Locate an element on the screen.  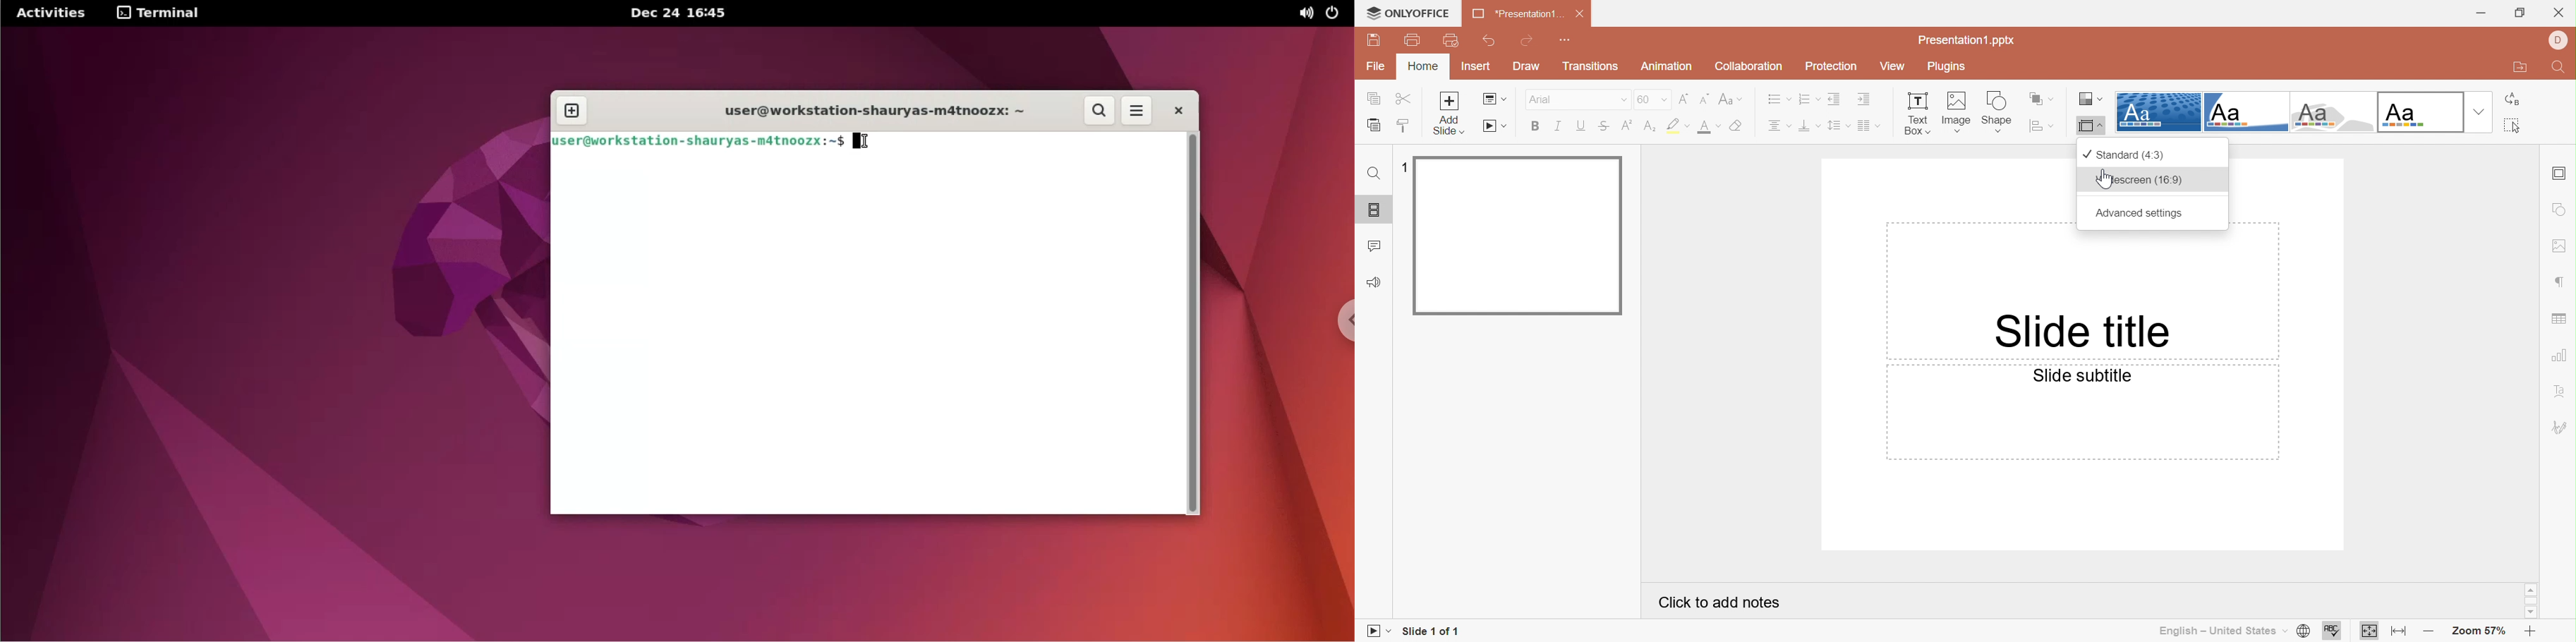
Bold is located at coordinates (1536, 125).